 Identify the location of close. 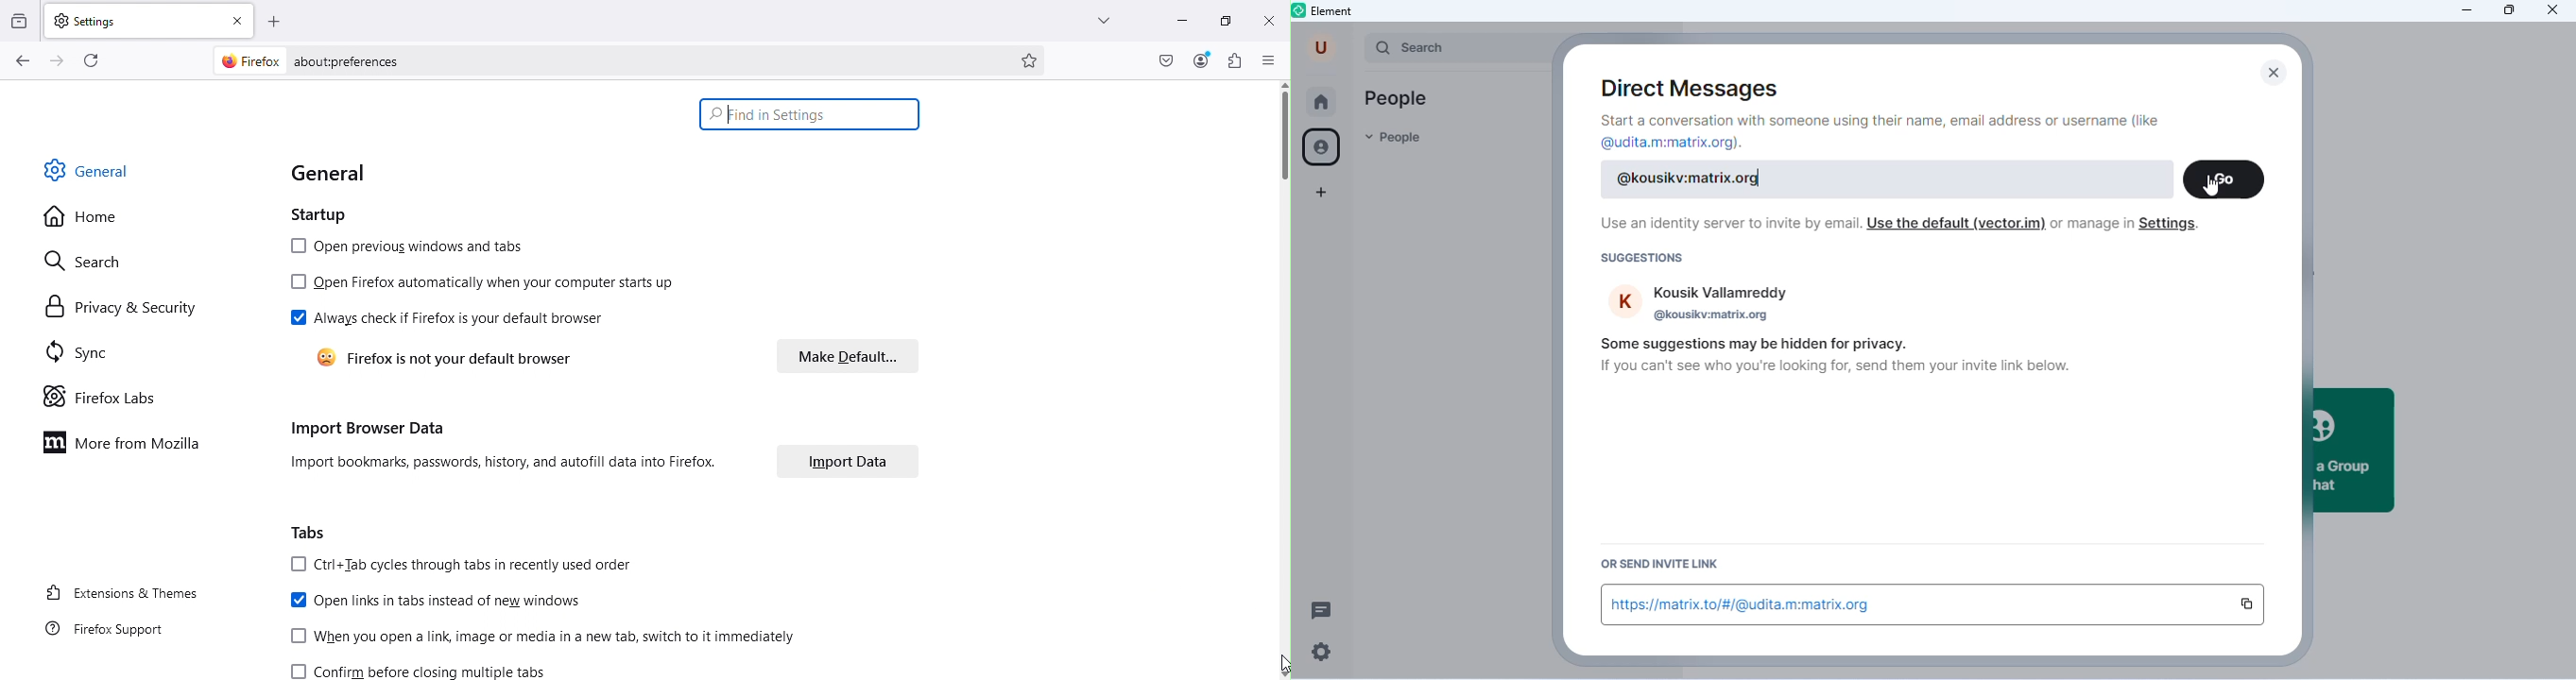
(2552, 10).